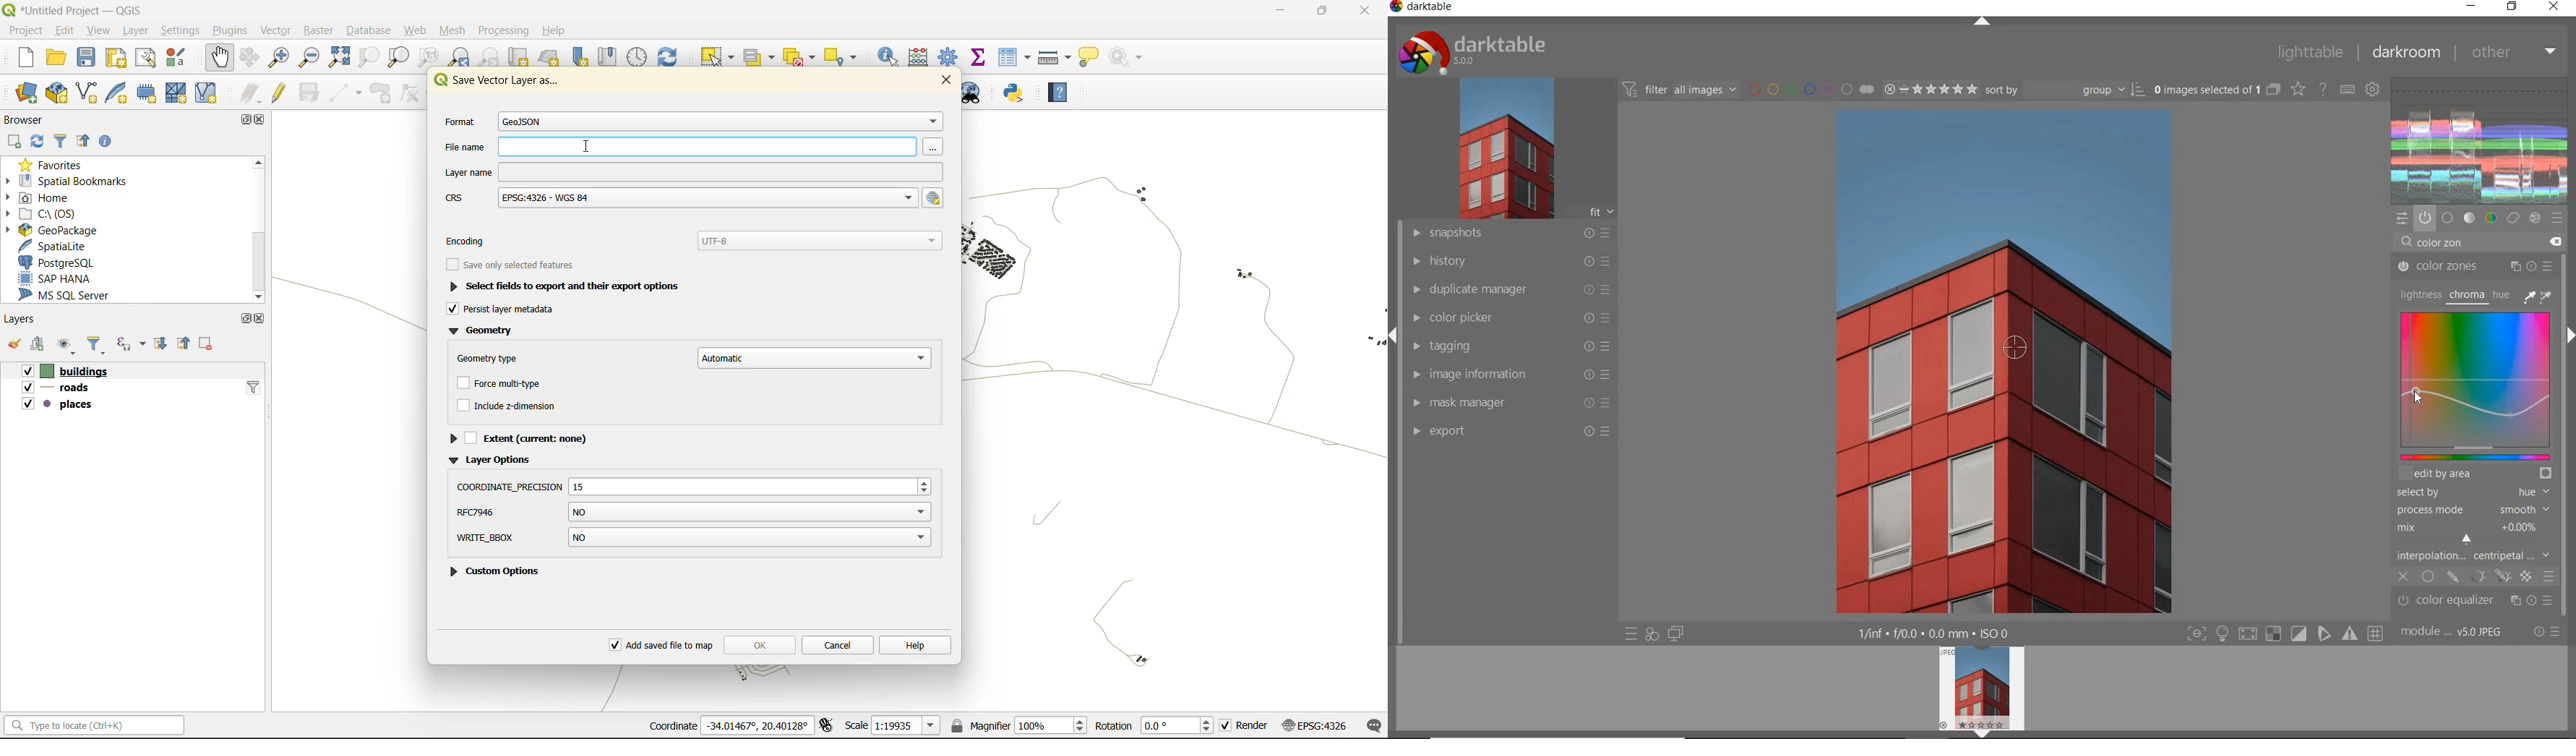  What do you see at coordinates (242, 321) in the screenshot?
I see `maximize` at bounding box center [242, 321].